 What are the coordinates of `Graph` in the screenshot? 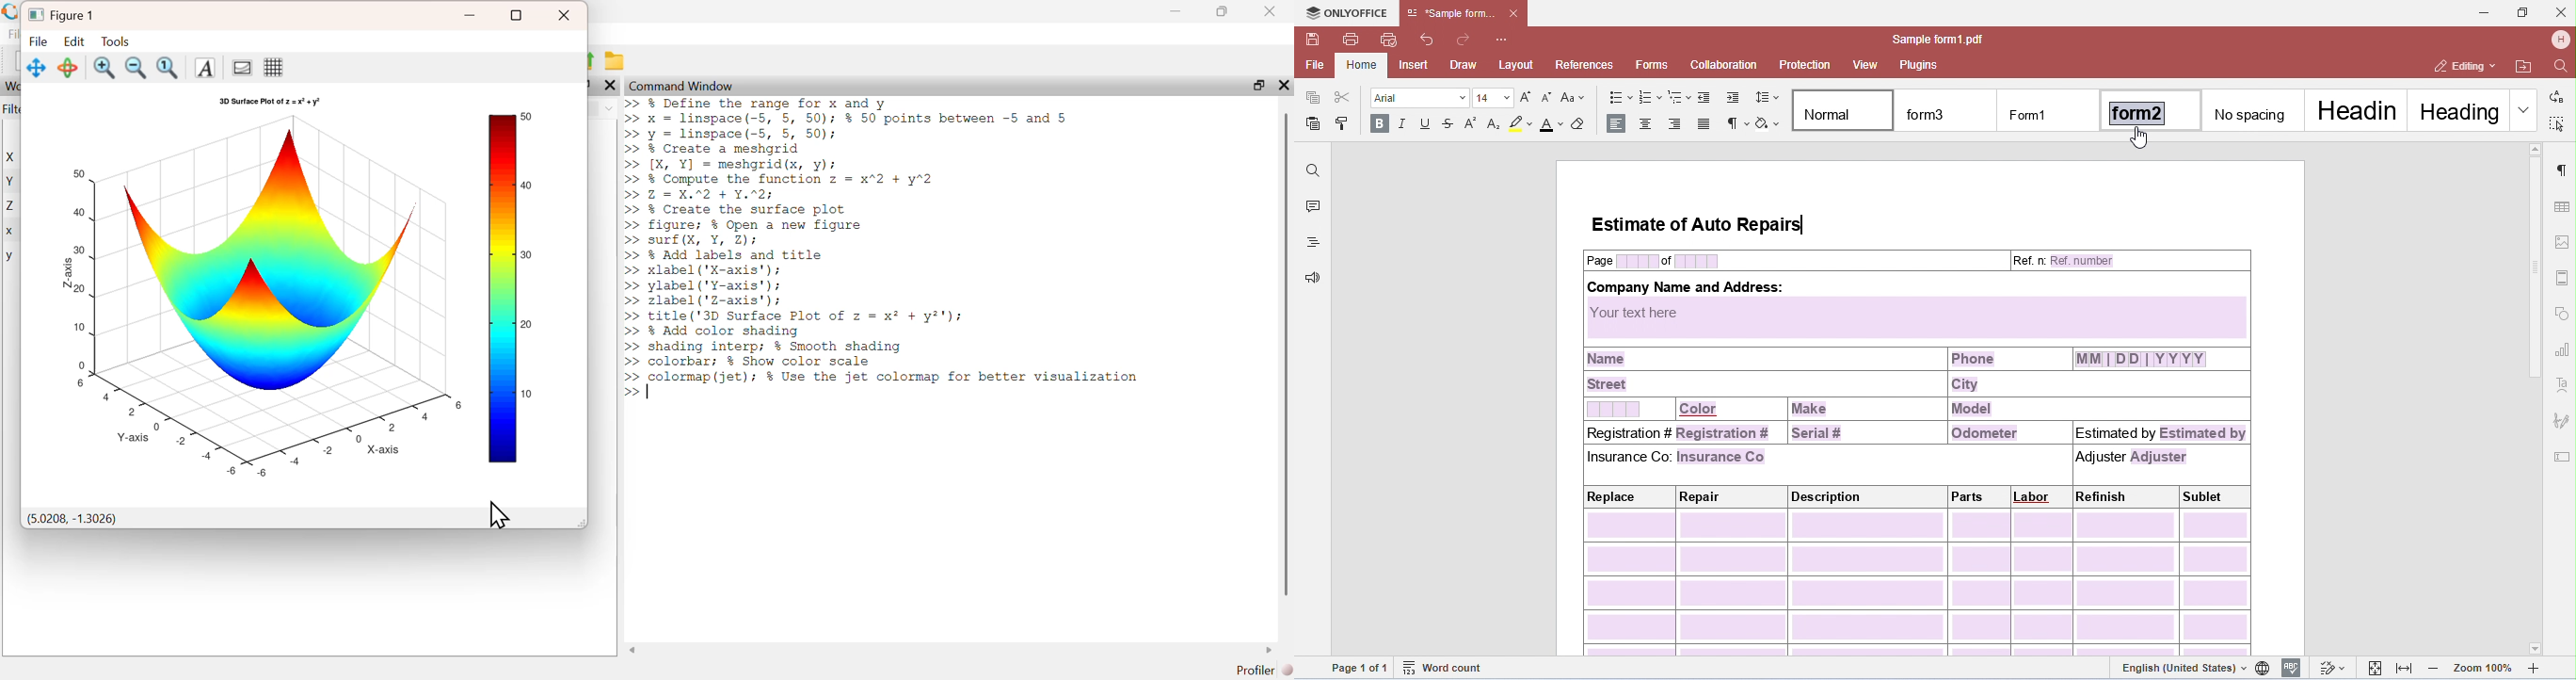 It's located at (311, 295).